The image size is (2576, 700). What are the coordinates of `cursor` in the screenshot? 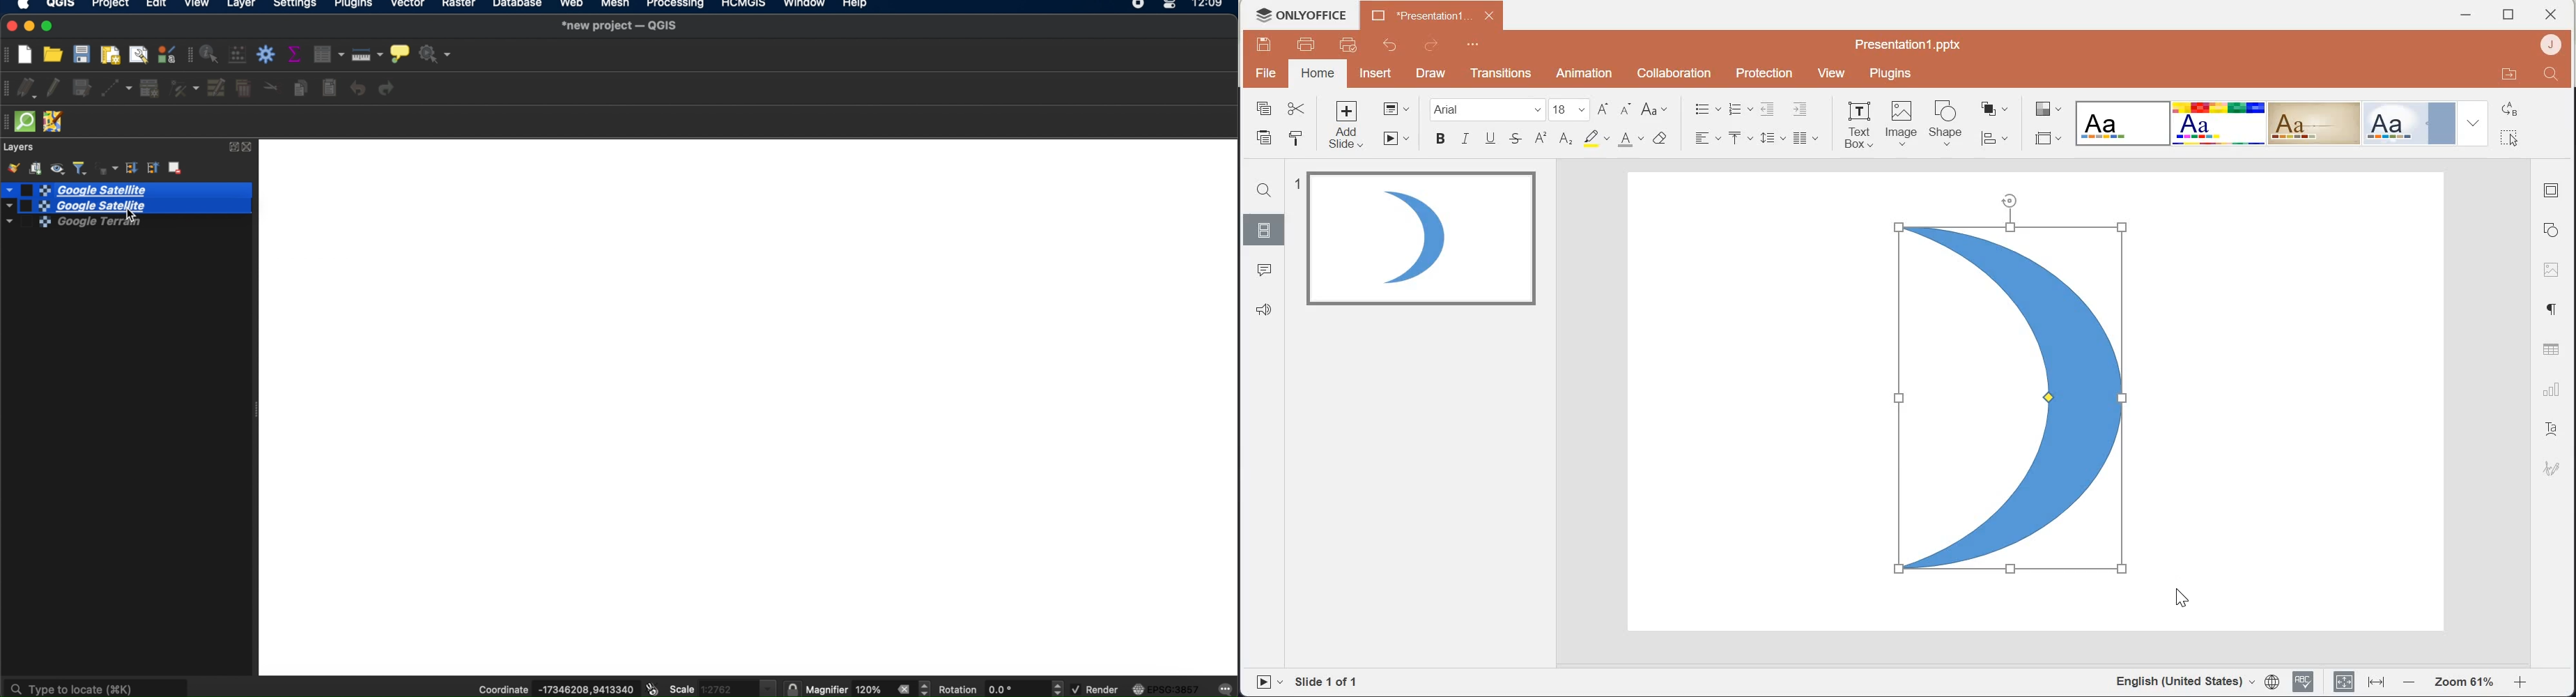 It's located at (2182, 595).